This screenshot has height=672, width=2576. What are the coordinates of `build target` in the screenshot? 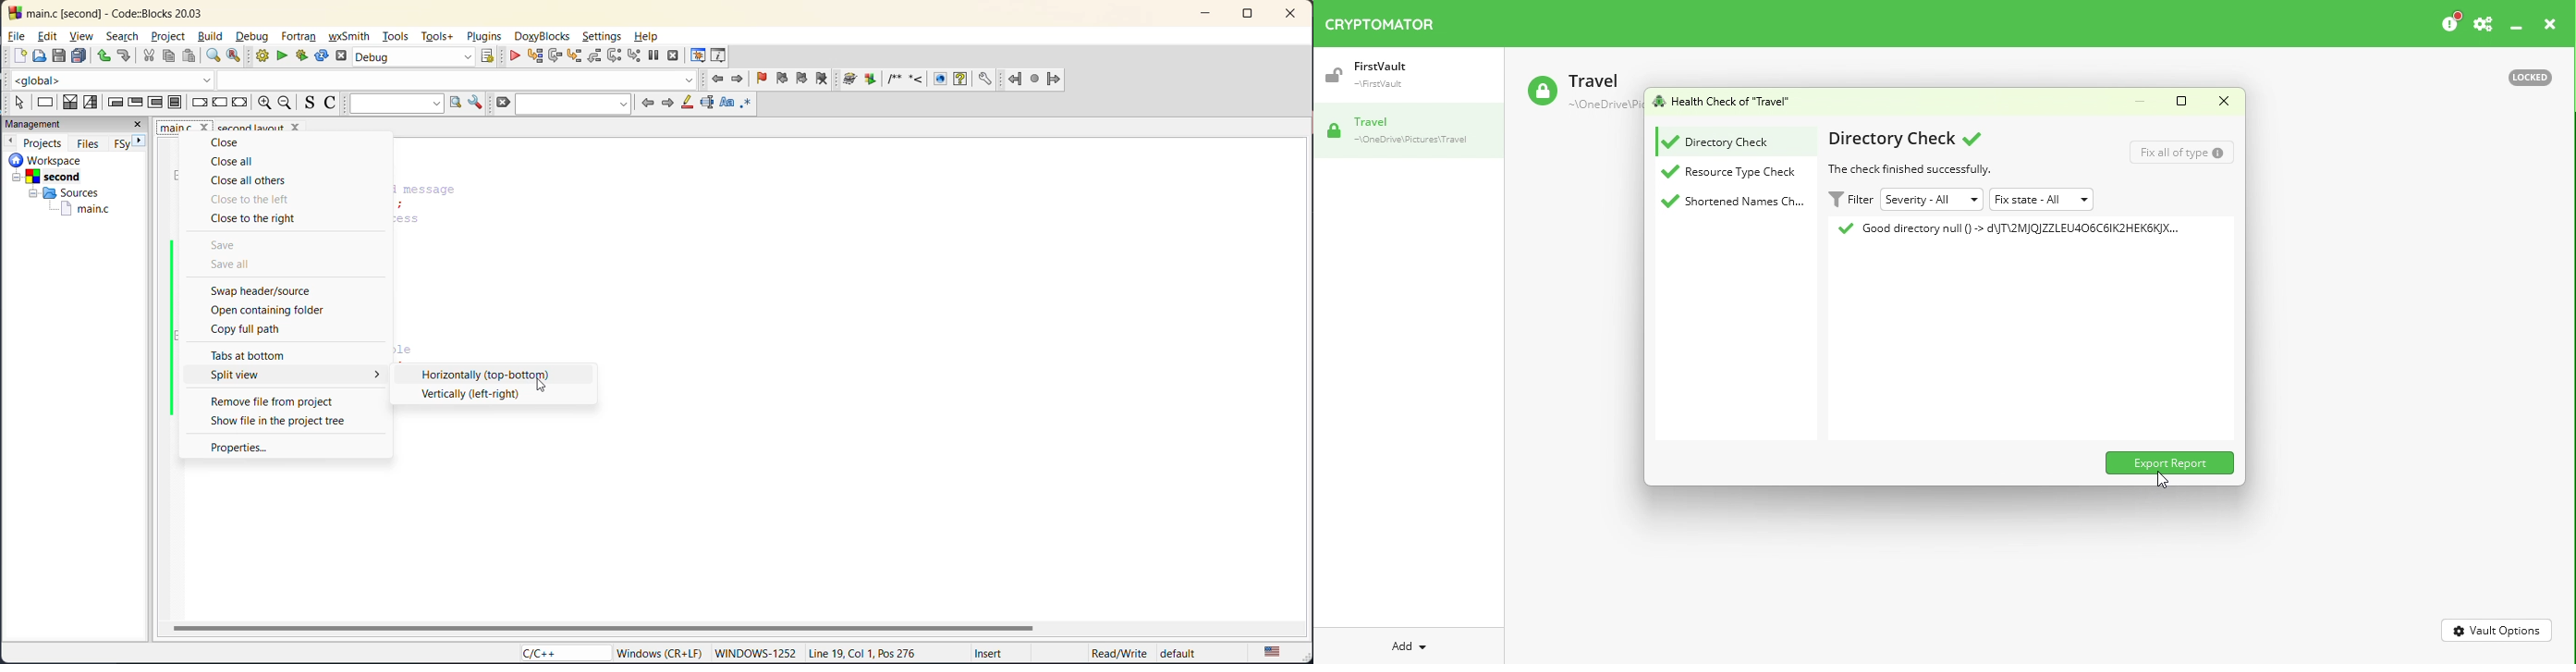 It's located at (413, 56).